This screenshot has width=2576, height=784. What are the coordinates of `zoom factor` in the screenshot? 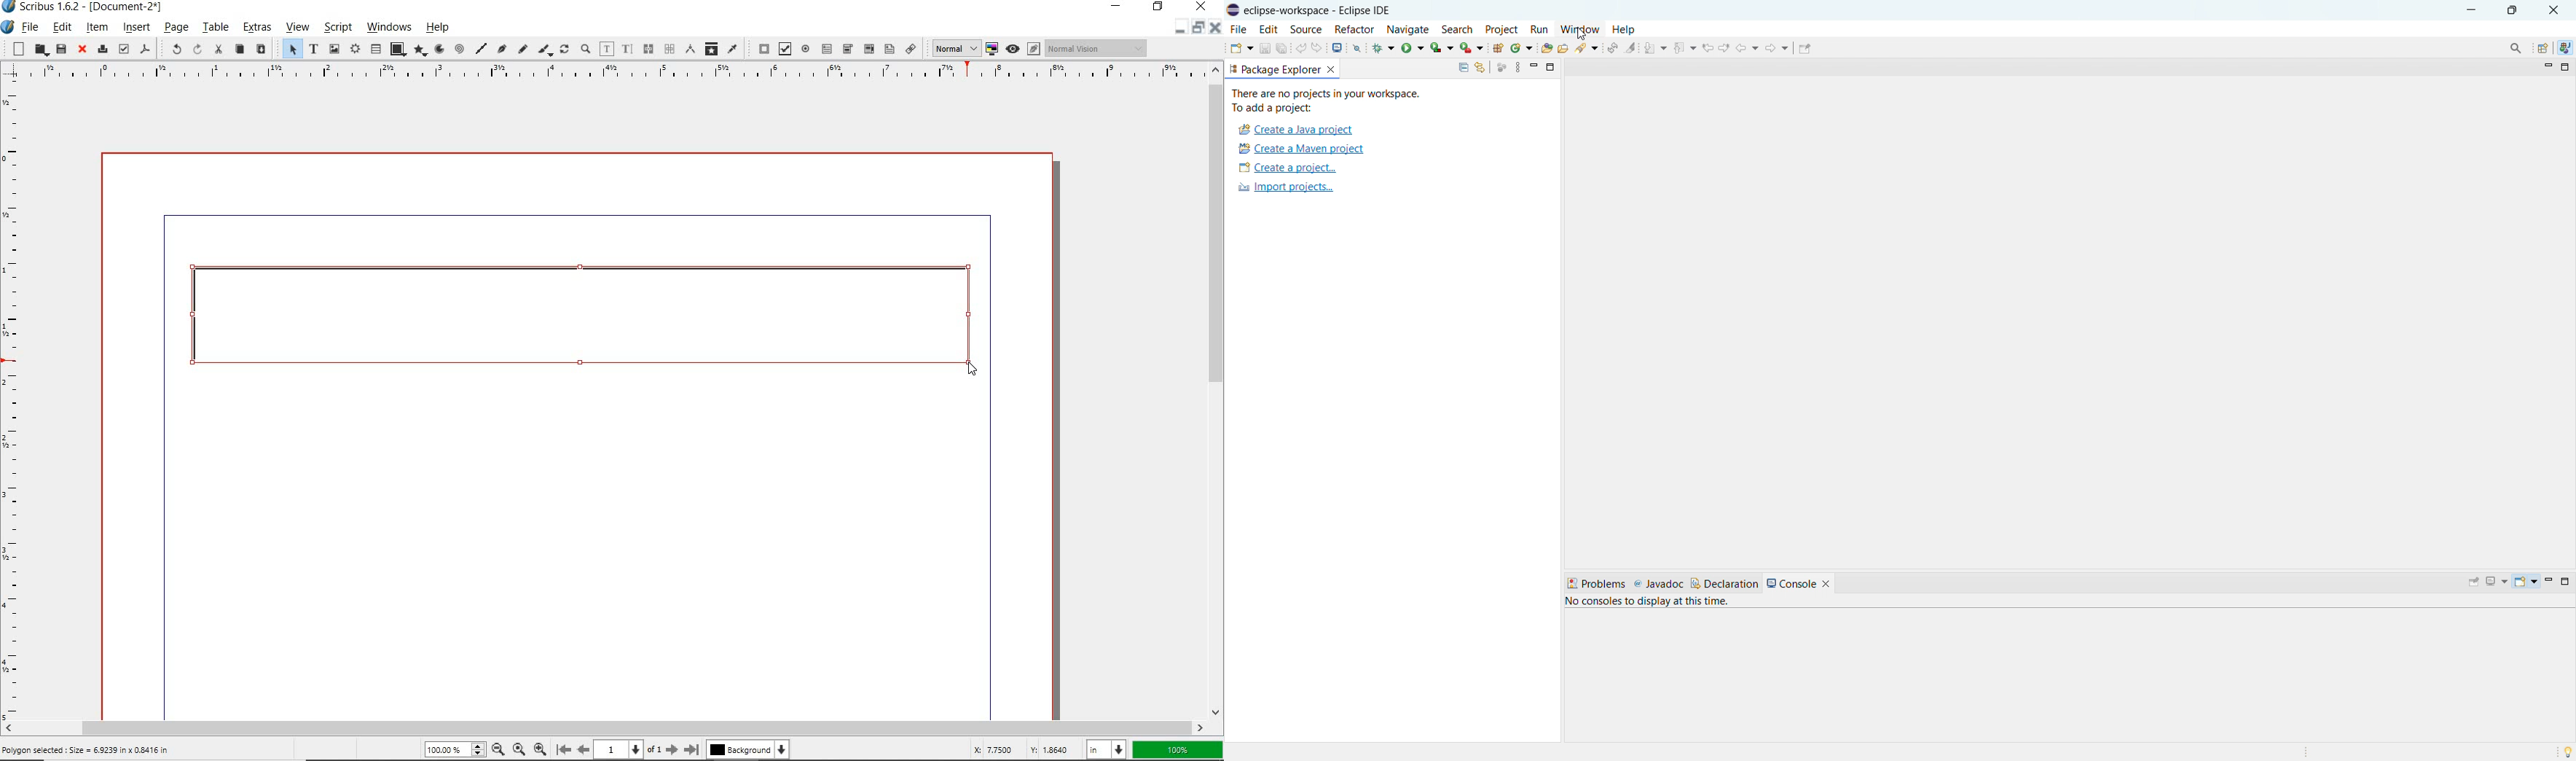 It's located at (1177, 751).